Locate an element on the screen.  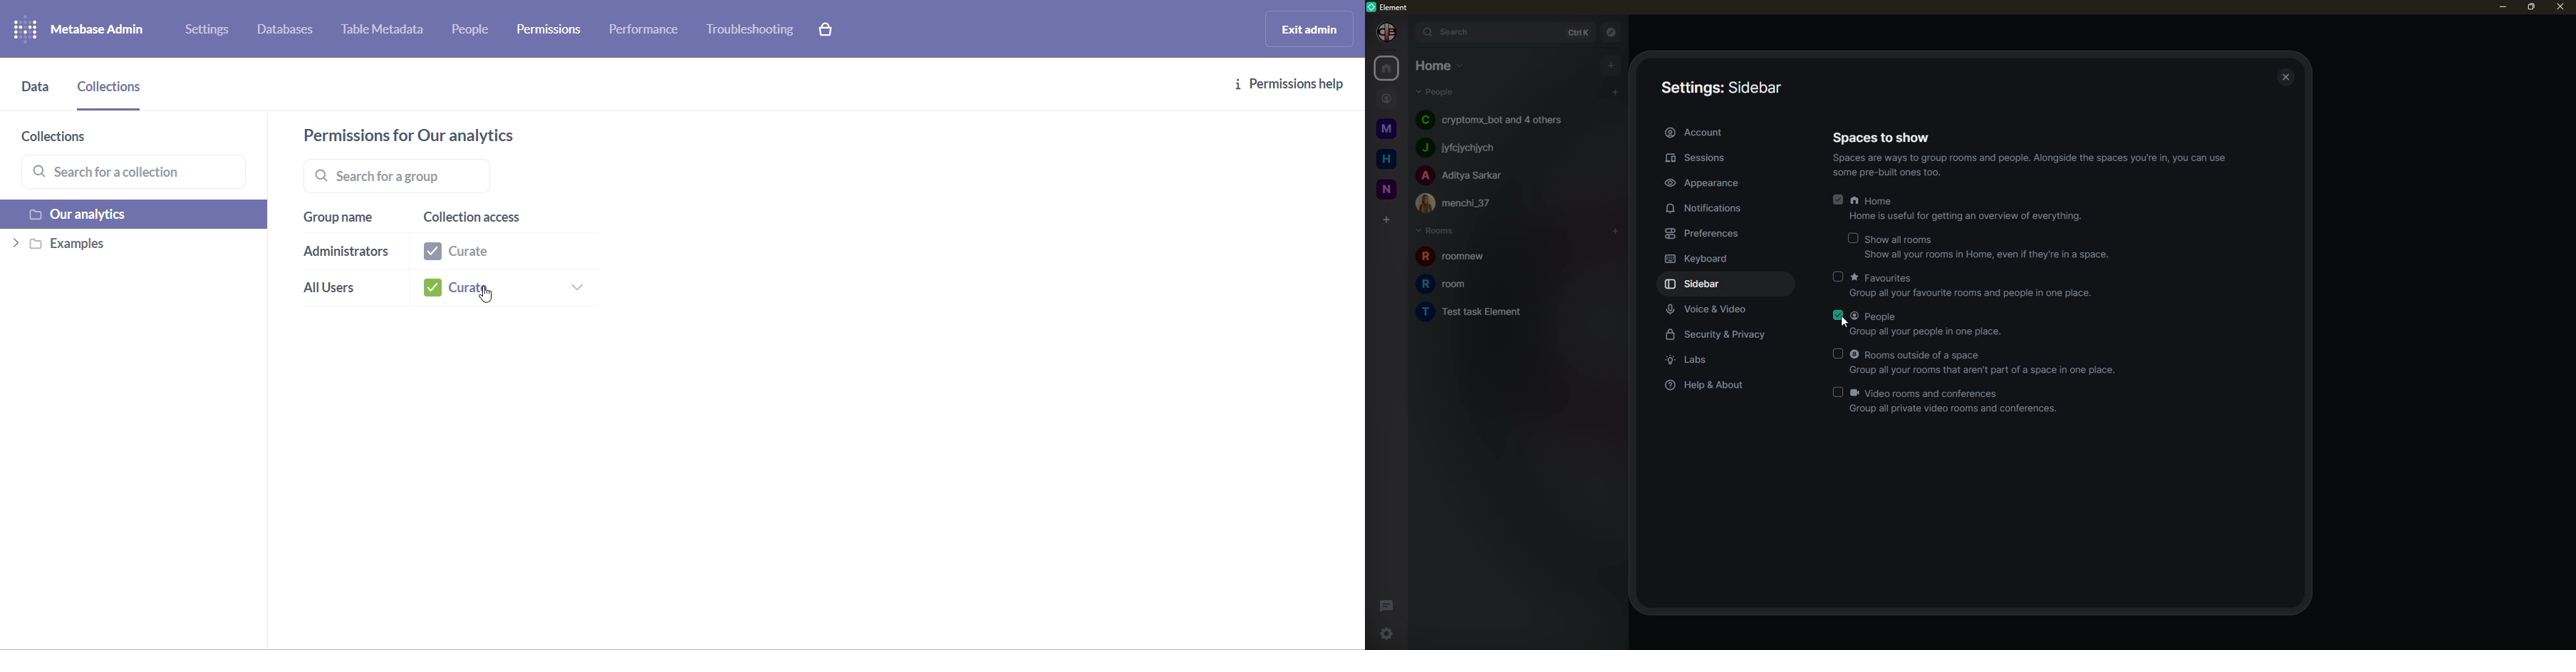
add is located at coordinates (1615, 93).